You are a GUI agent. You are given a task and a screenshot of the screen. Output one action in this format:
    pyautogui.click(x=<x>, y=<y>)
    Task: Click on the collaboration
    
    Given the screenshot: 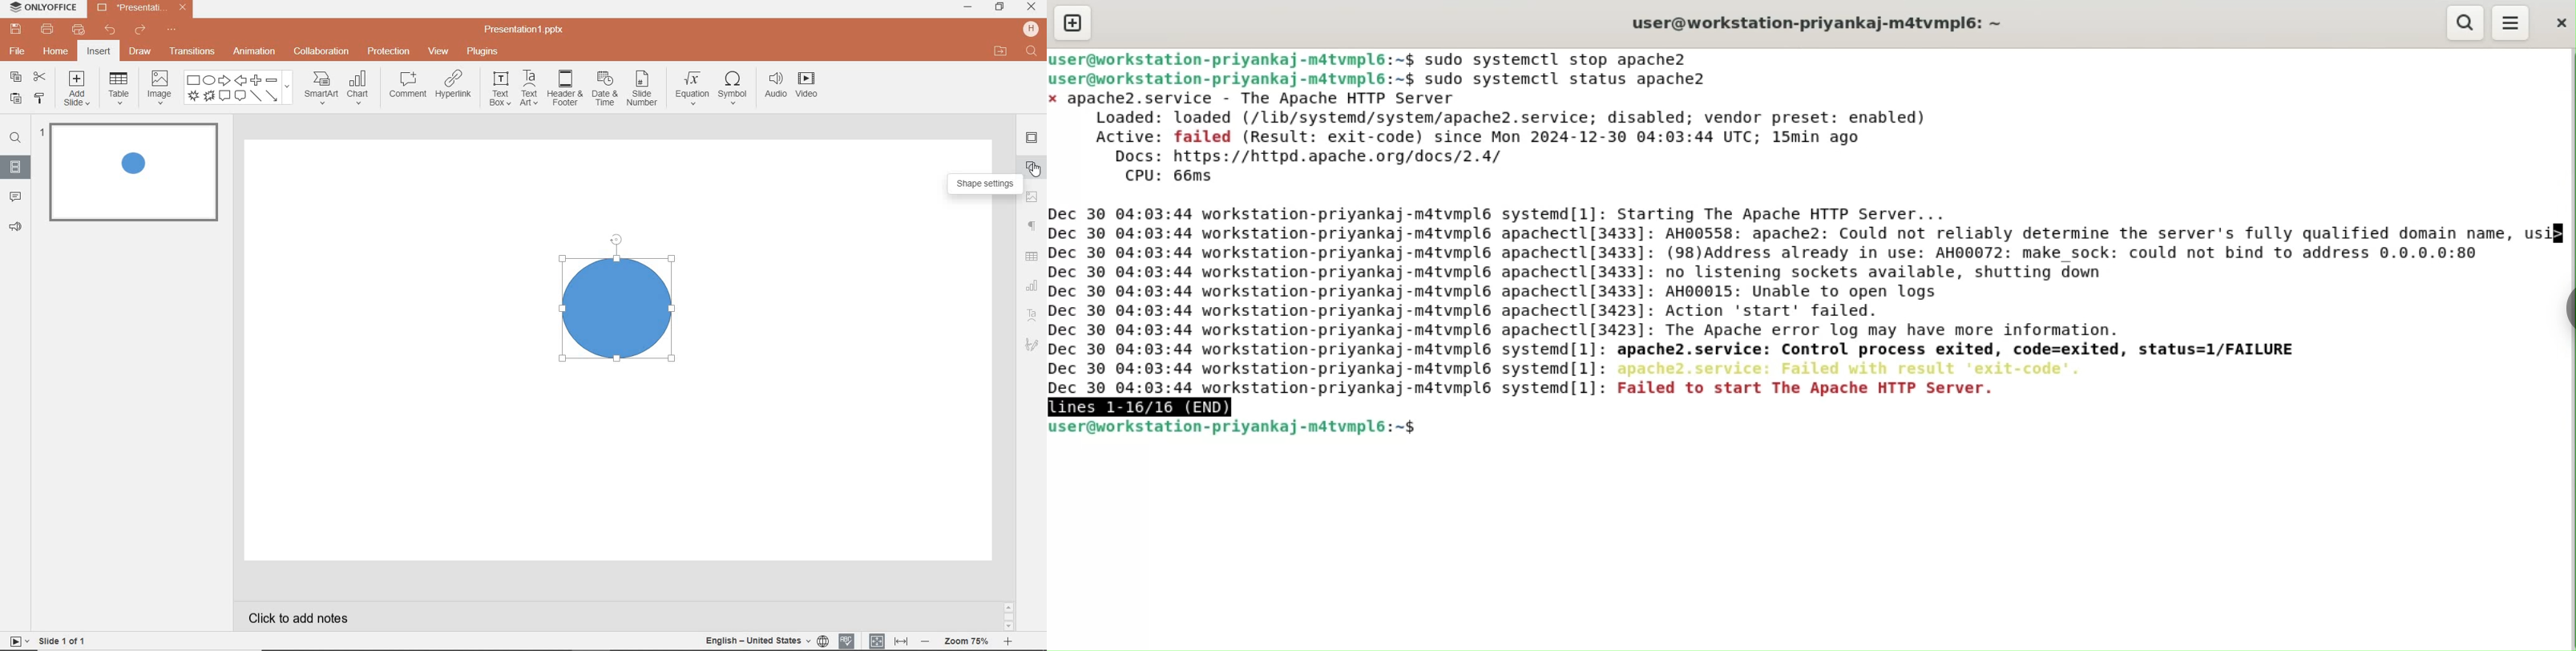 What is the action you would take?
    pyautogui.click(x=322, y=52)
    